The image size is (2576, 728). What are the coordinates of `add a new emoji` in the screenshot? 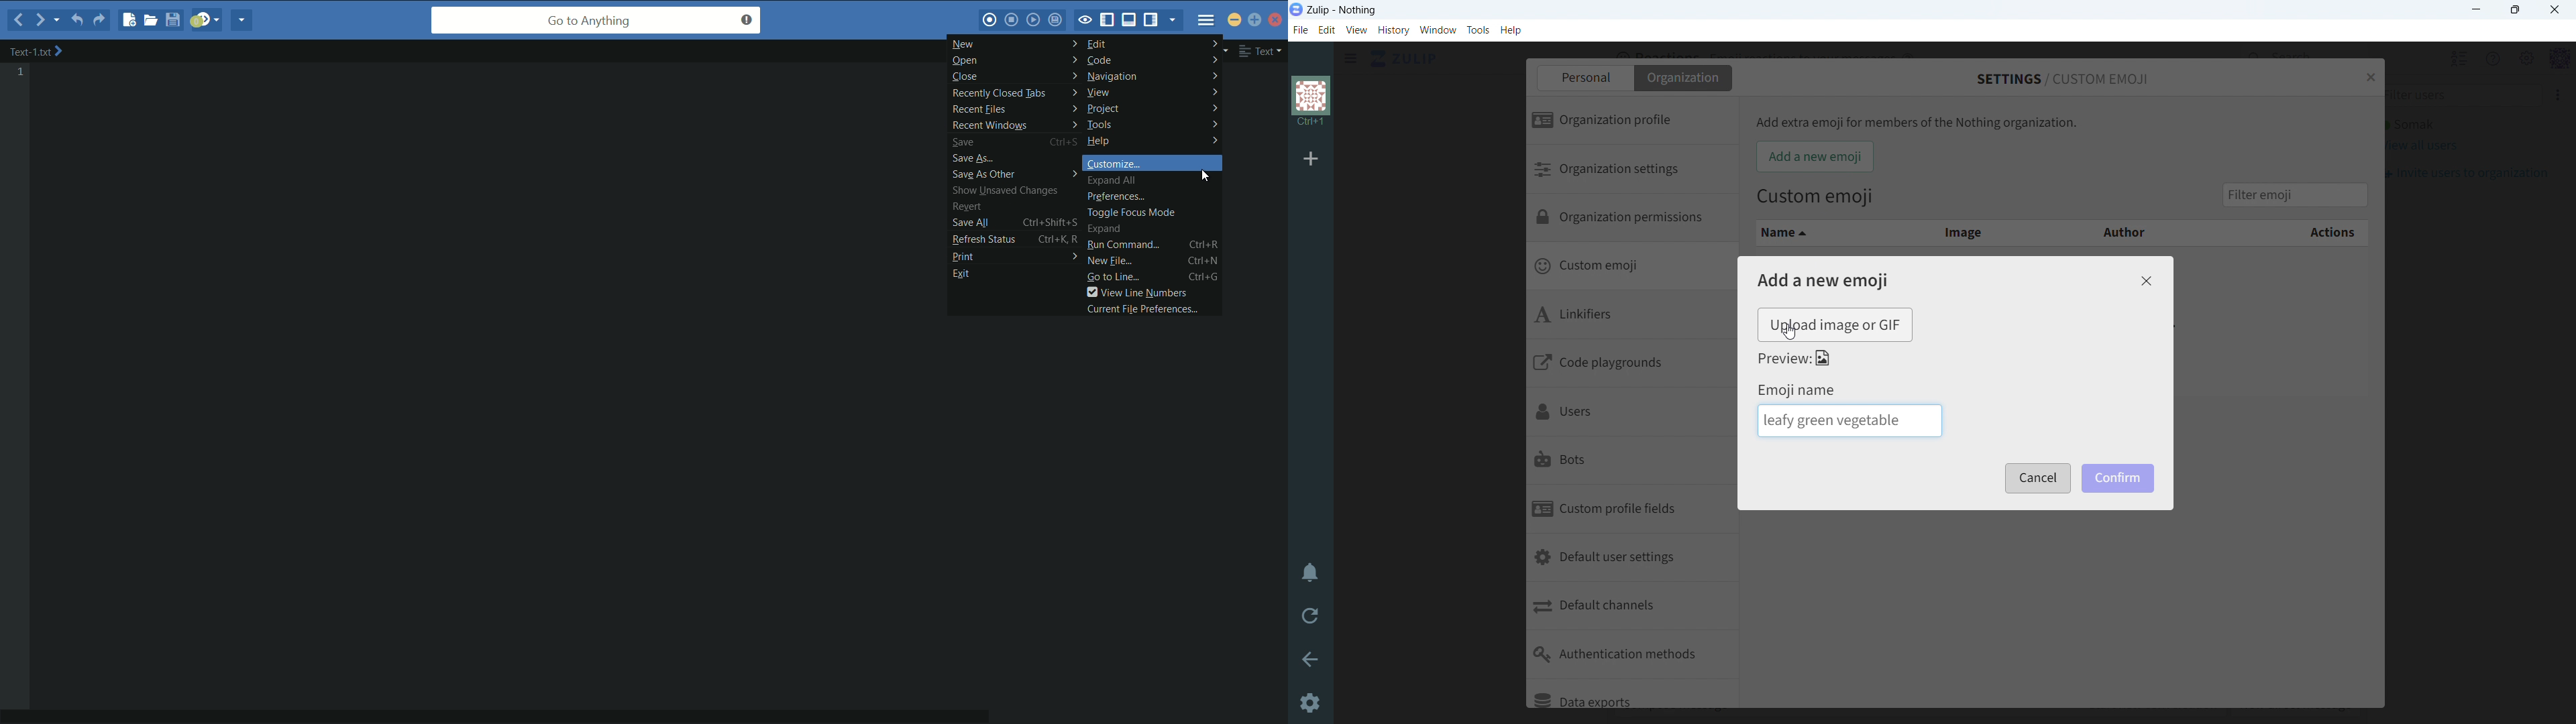 It's located at (1823, 280).